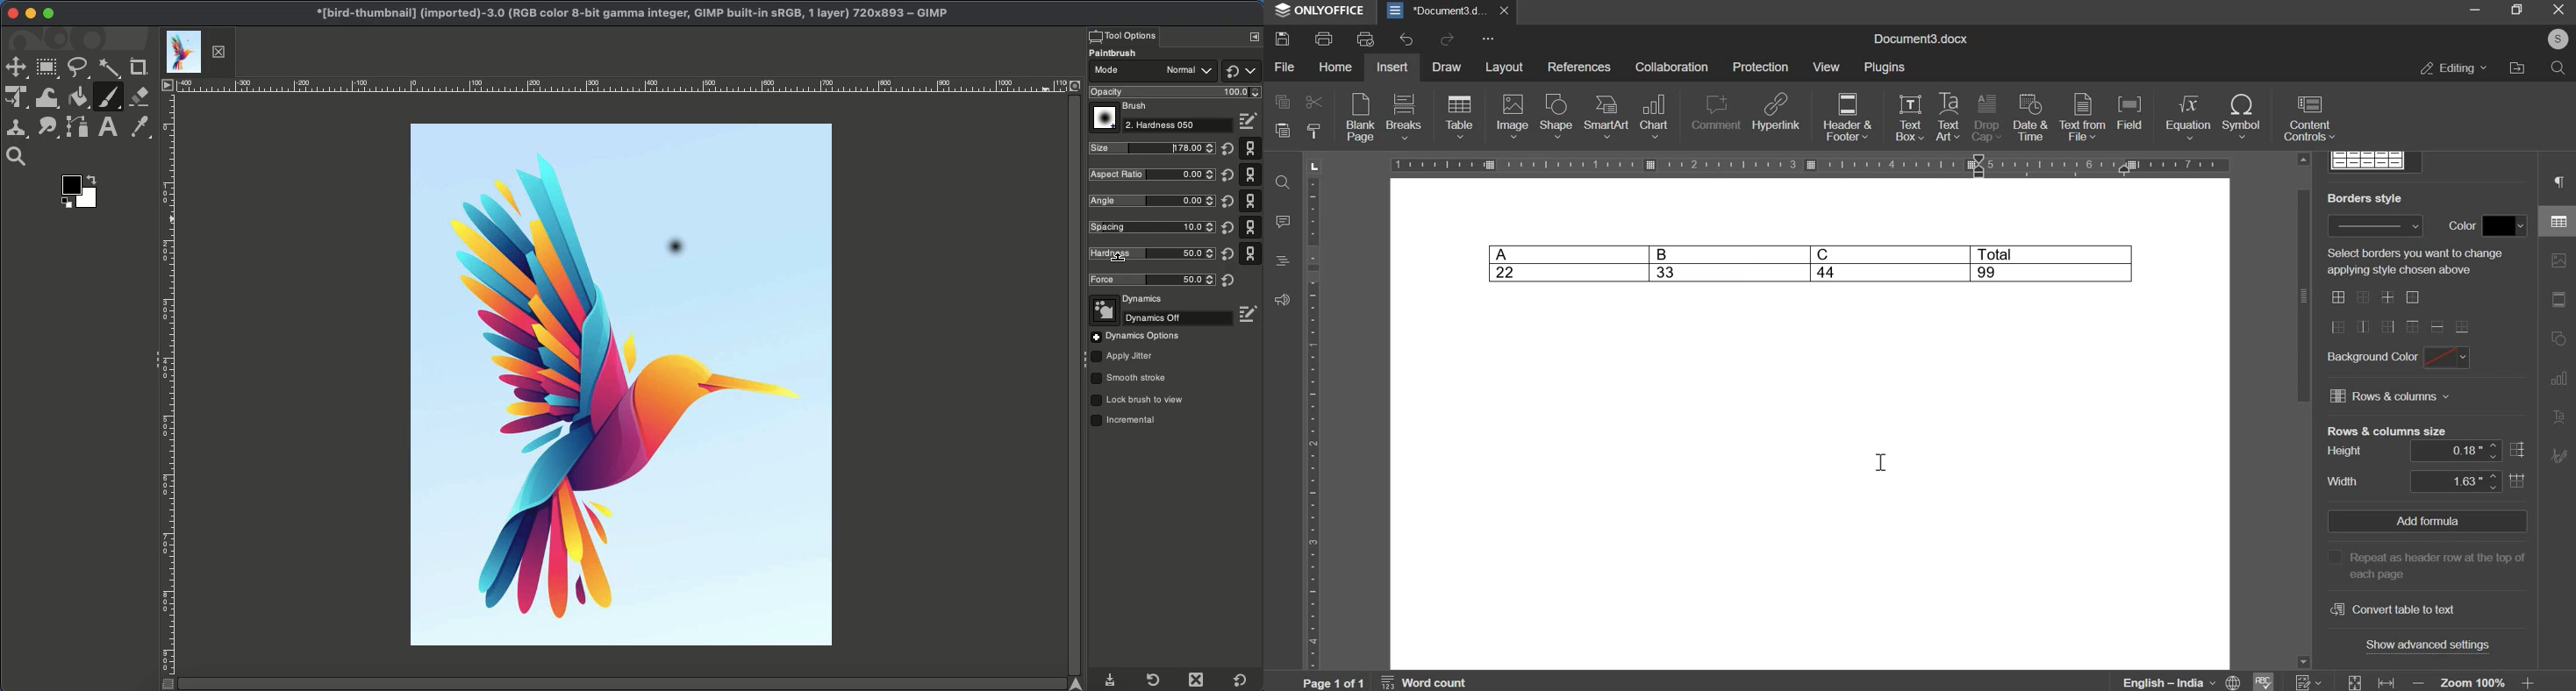  I want to click on signature settings, so click(2559, 455).